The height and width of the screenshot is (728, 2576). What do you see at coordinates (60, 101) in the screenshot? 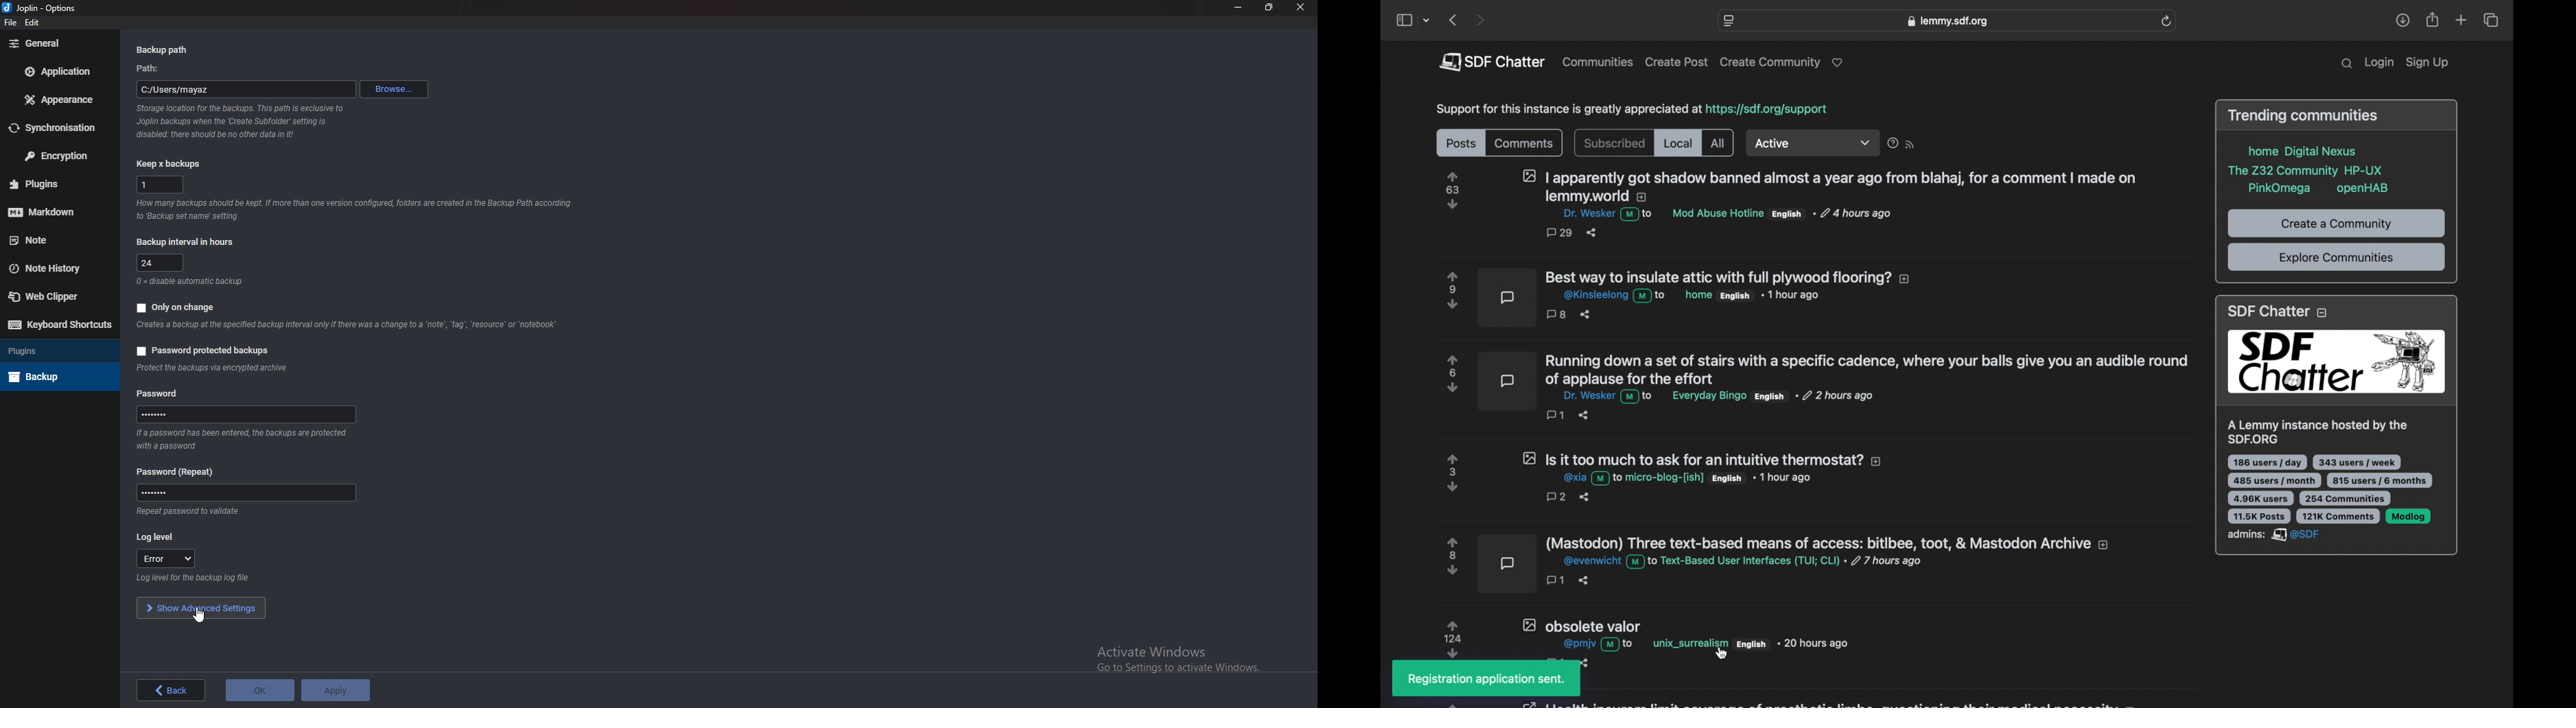
I see `Appearance` at bounding box center [60, 101].